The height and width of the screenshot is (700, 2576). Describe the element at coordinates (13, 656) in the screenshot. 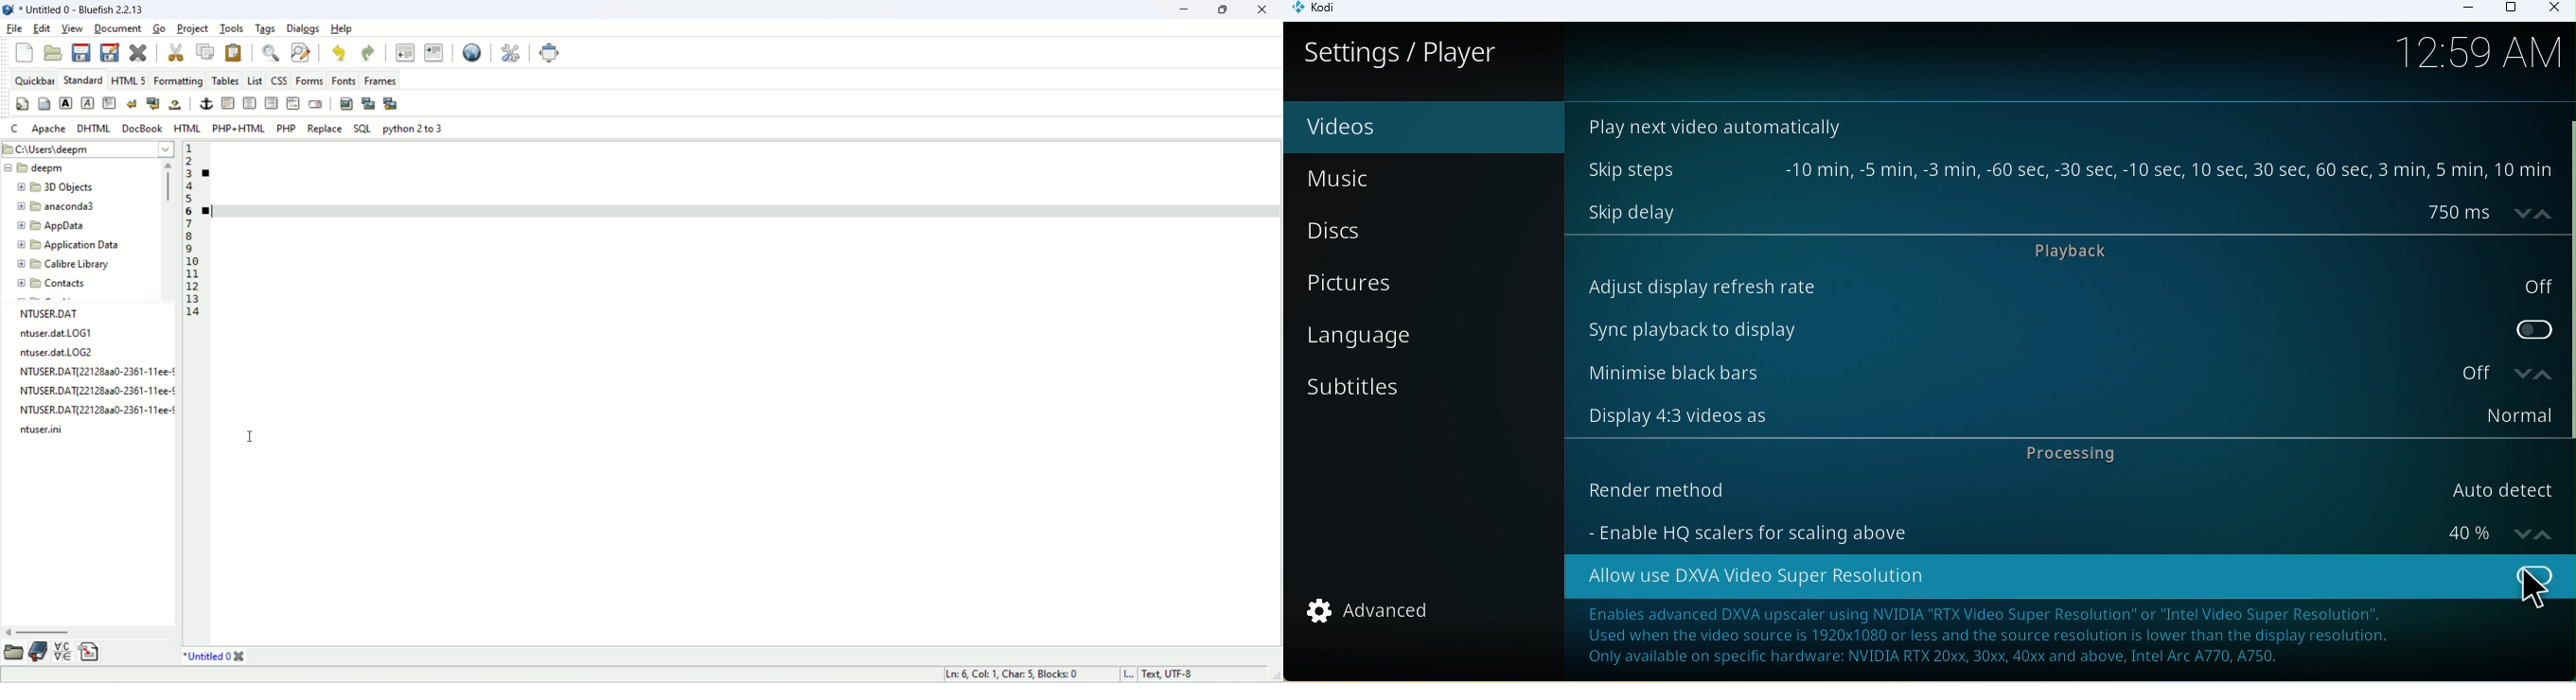

I see `file explorer` at that location.